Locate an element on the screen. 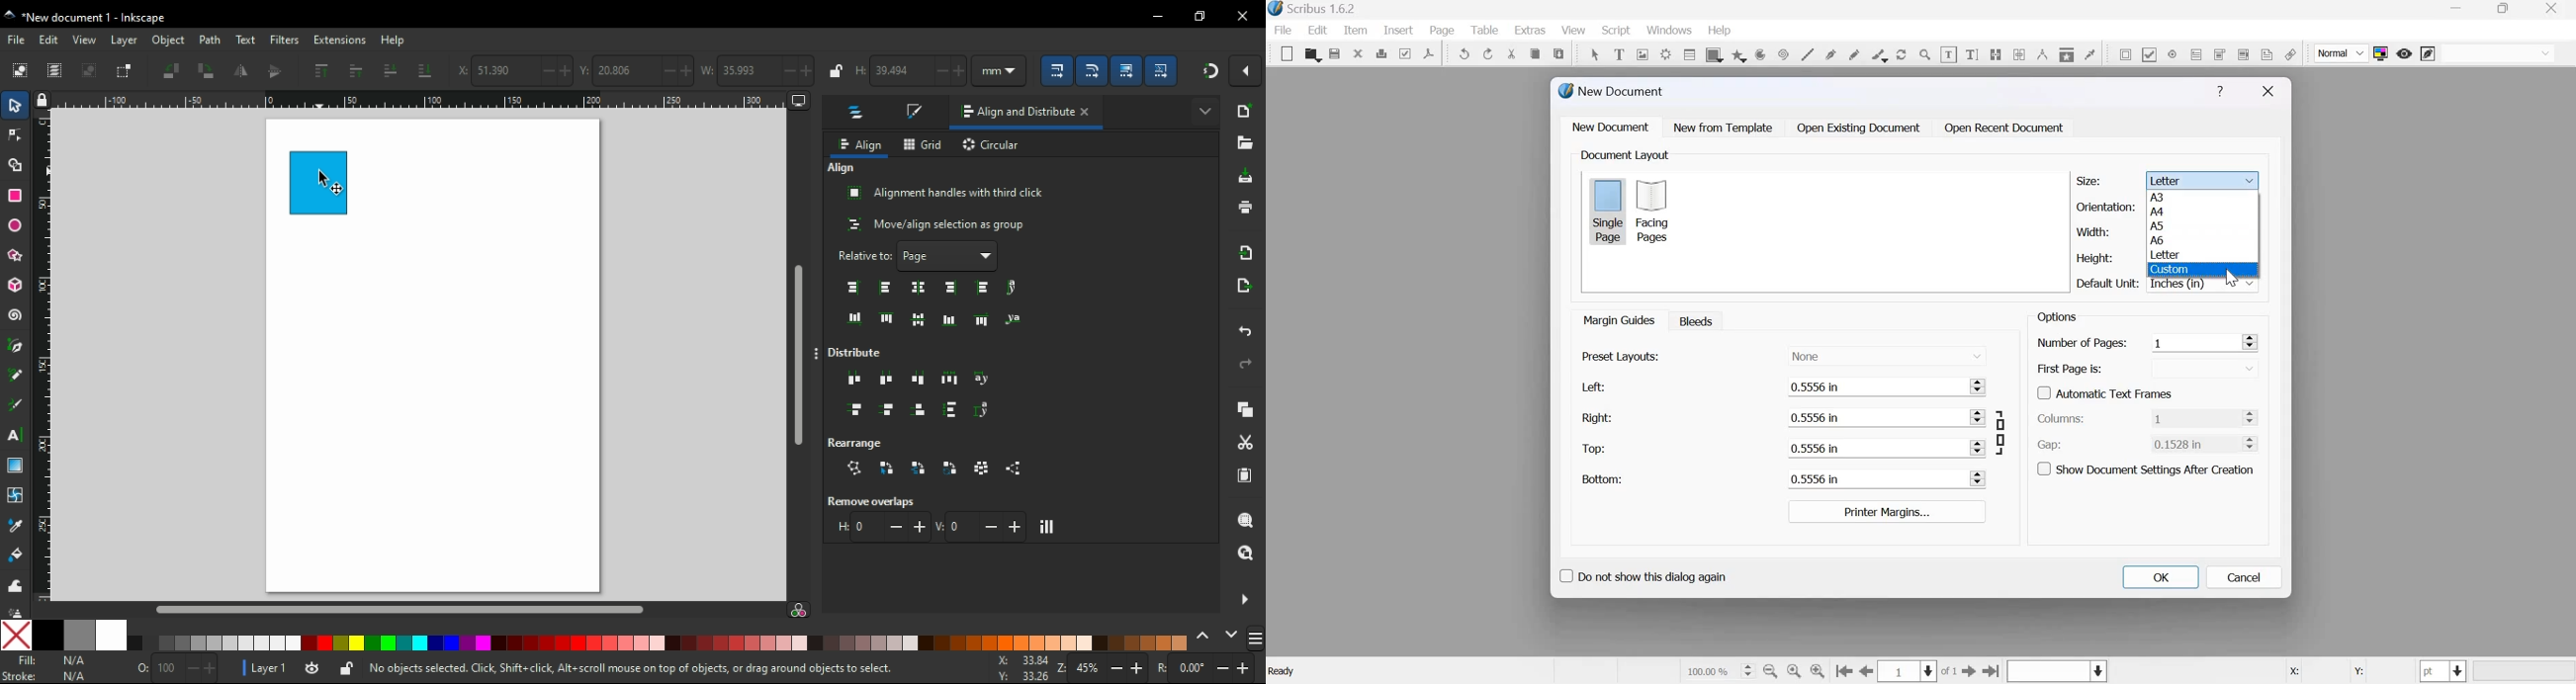 The image size is (2576, 700). distribute vertically with even spacing between centers is located at coordinates (890, 411).